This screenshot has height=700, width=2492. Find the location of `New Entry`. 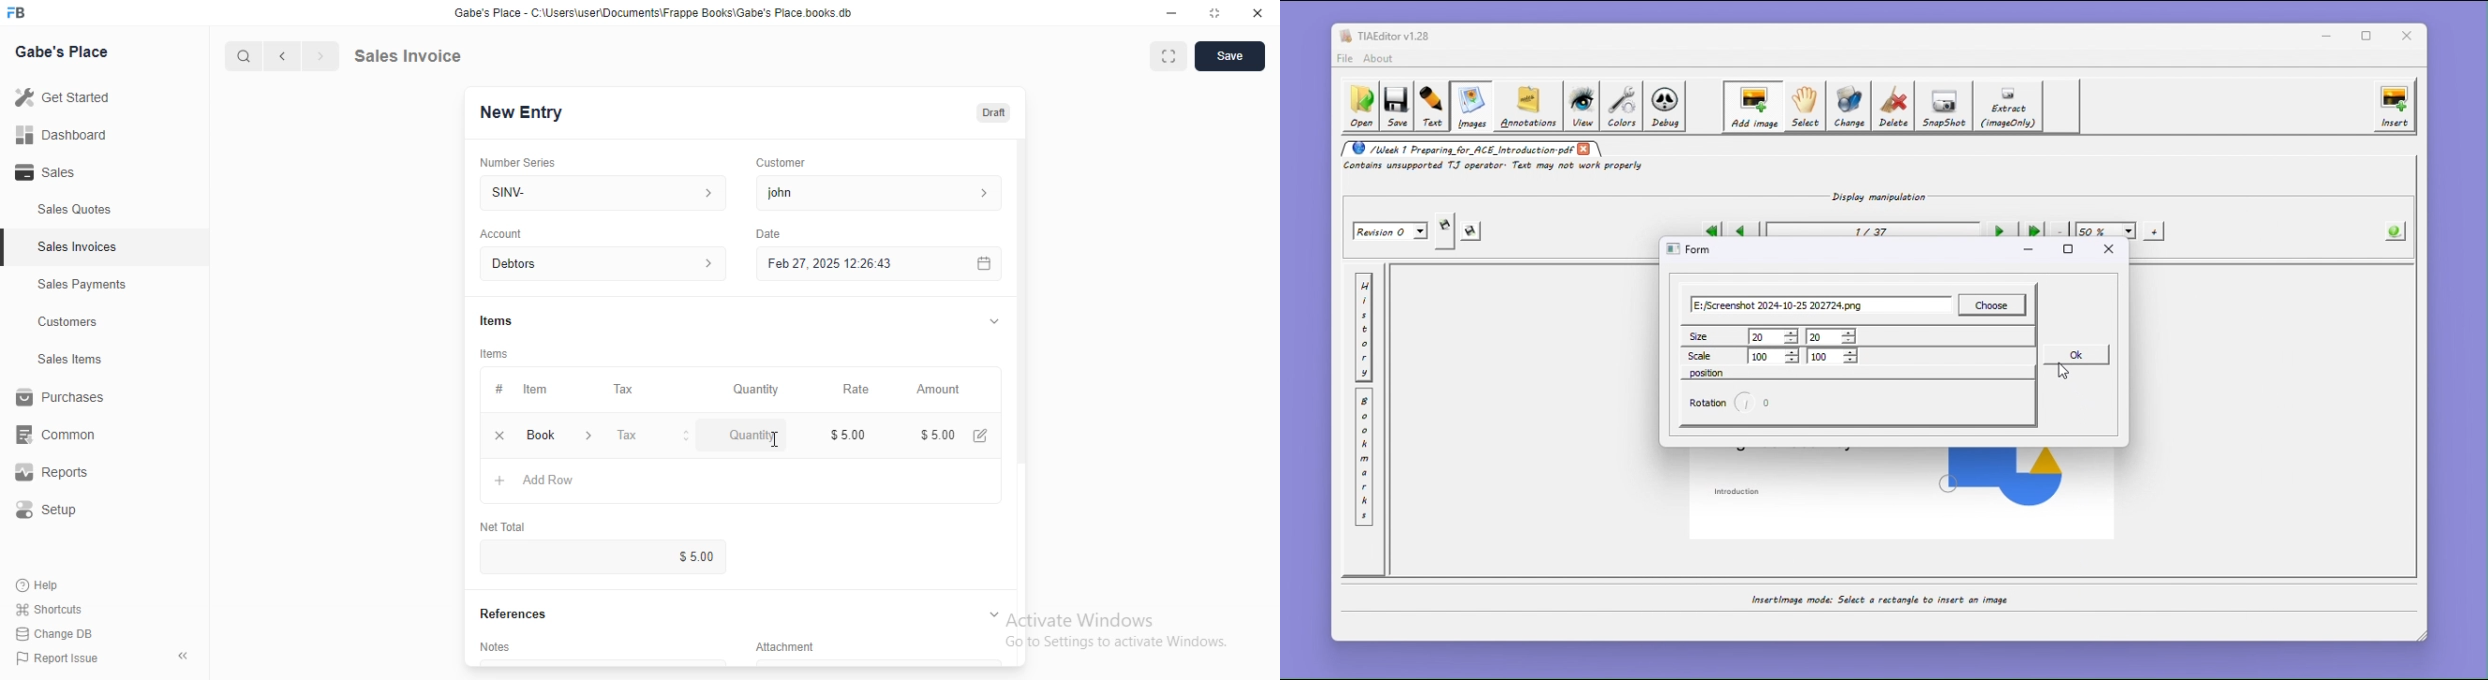

New Entry is located at coordinates (523, 113).